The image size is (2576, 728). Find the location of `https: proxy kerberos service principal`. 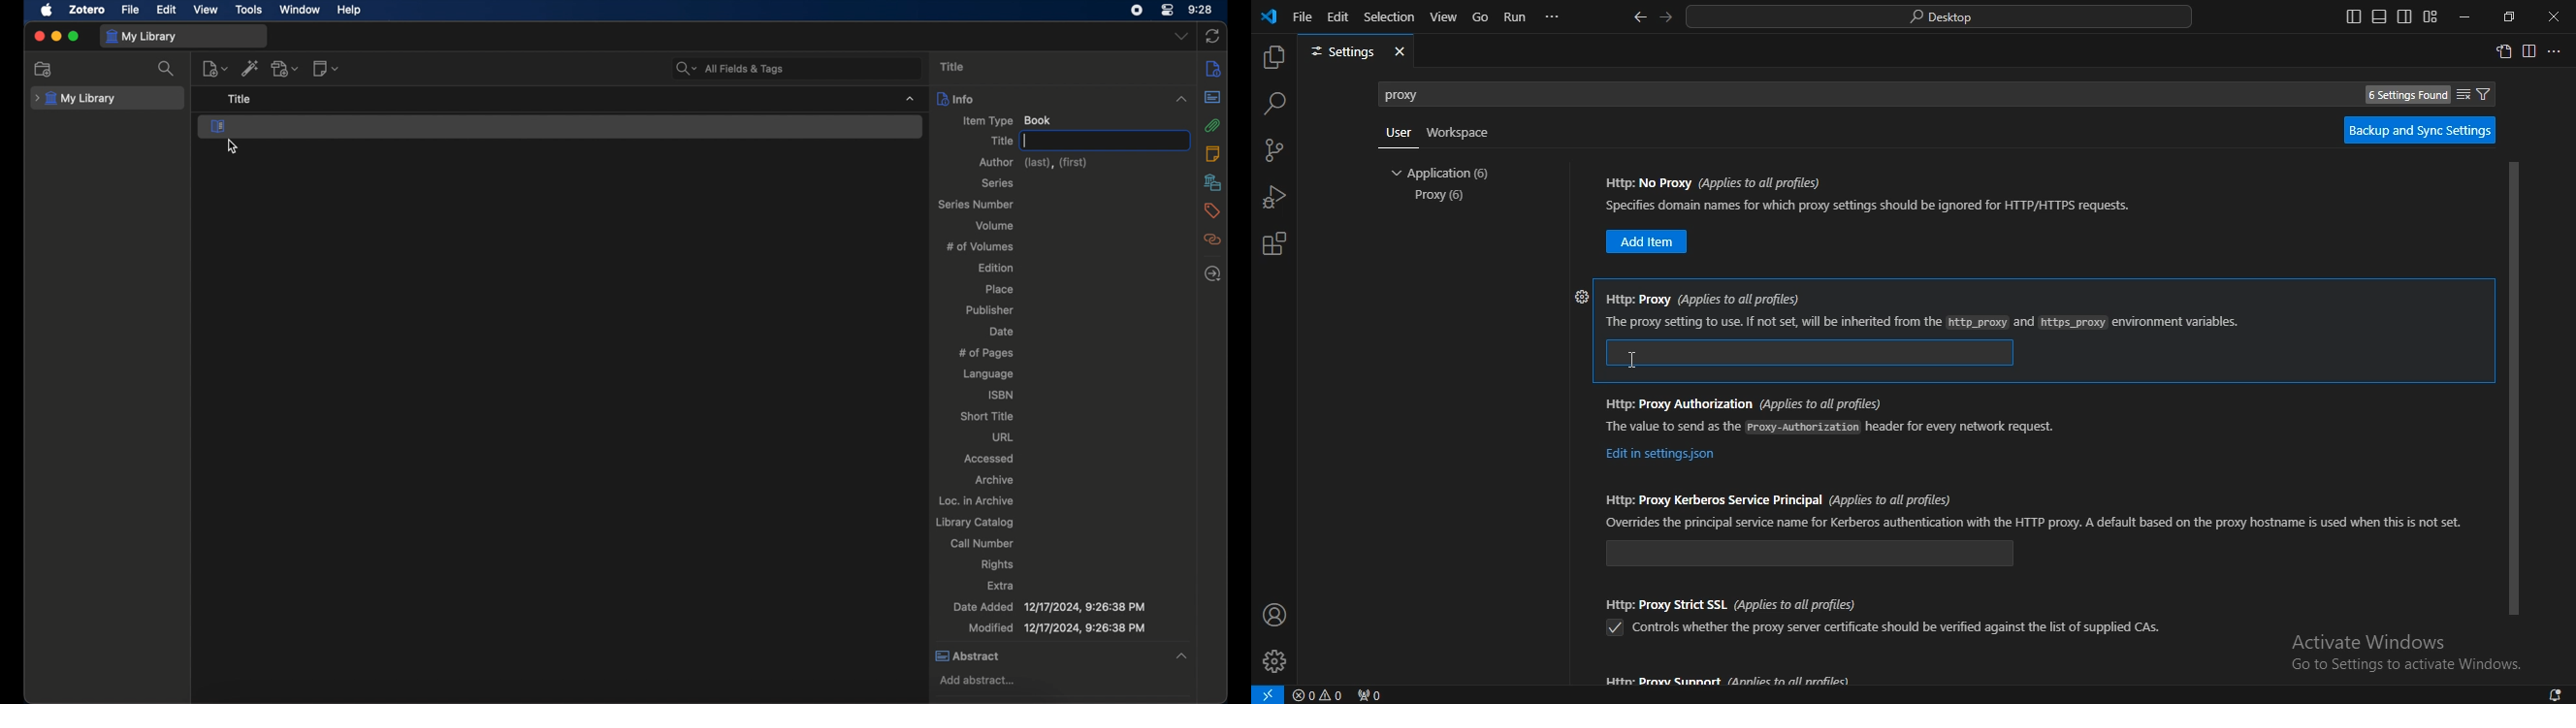

https: proxy kerberos service principal is located at coordinates (2035, 523).